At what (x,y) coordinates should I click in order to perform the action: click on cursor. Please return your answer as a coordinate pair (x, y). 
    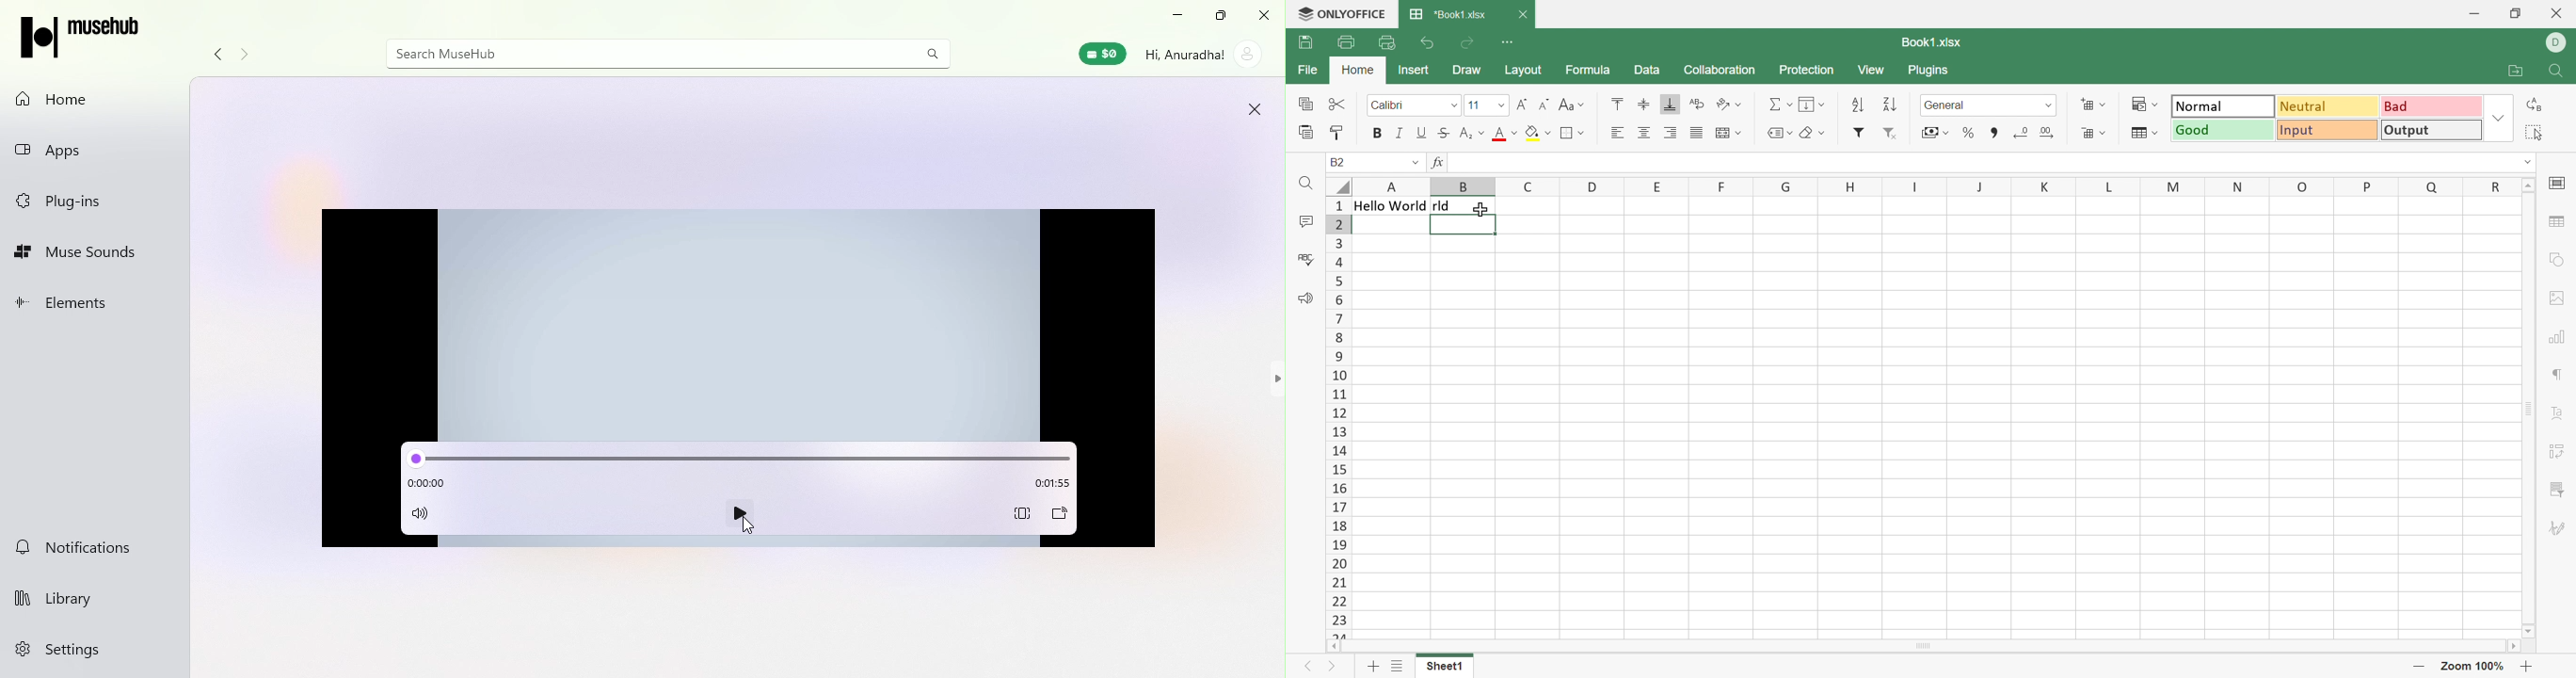
    Looking at the image, I should click on (744, 529).